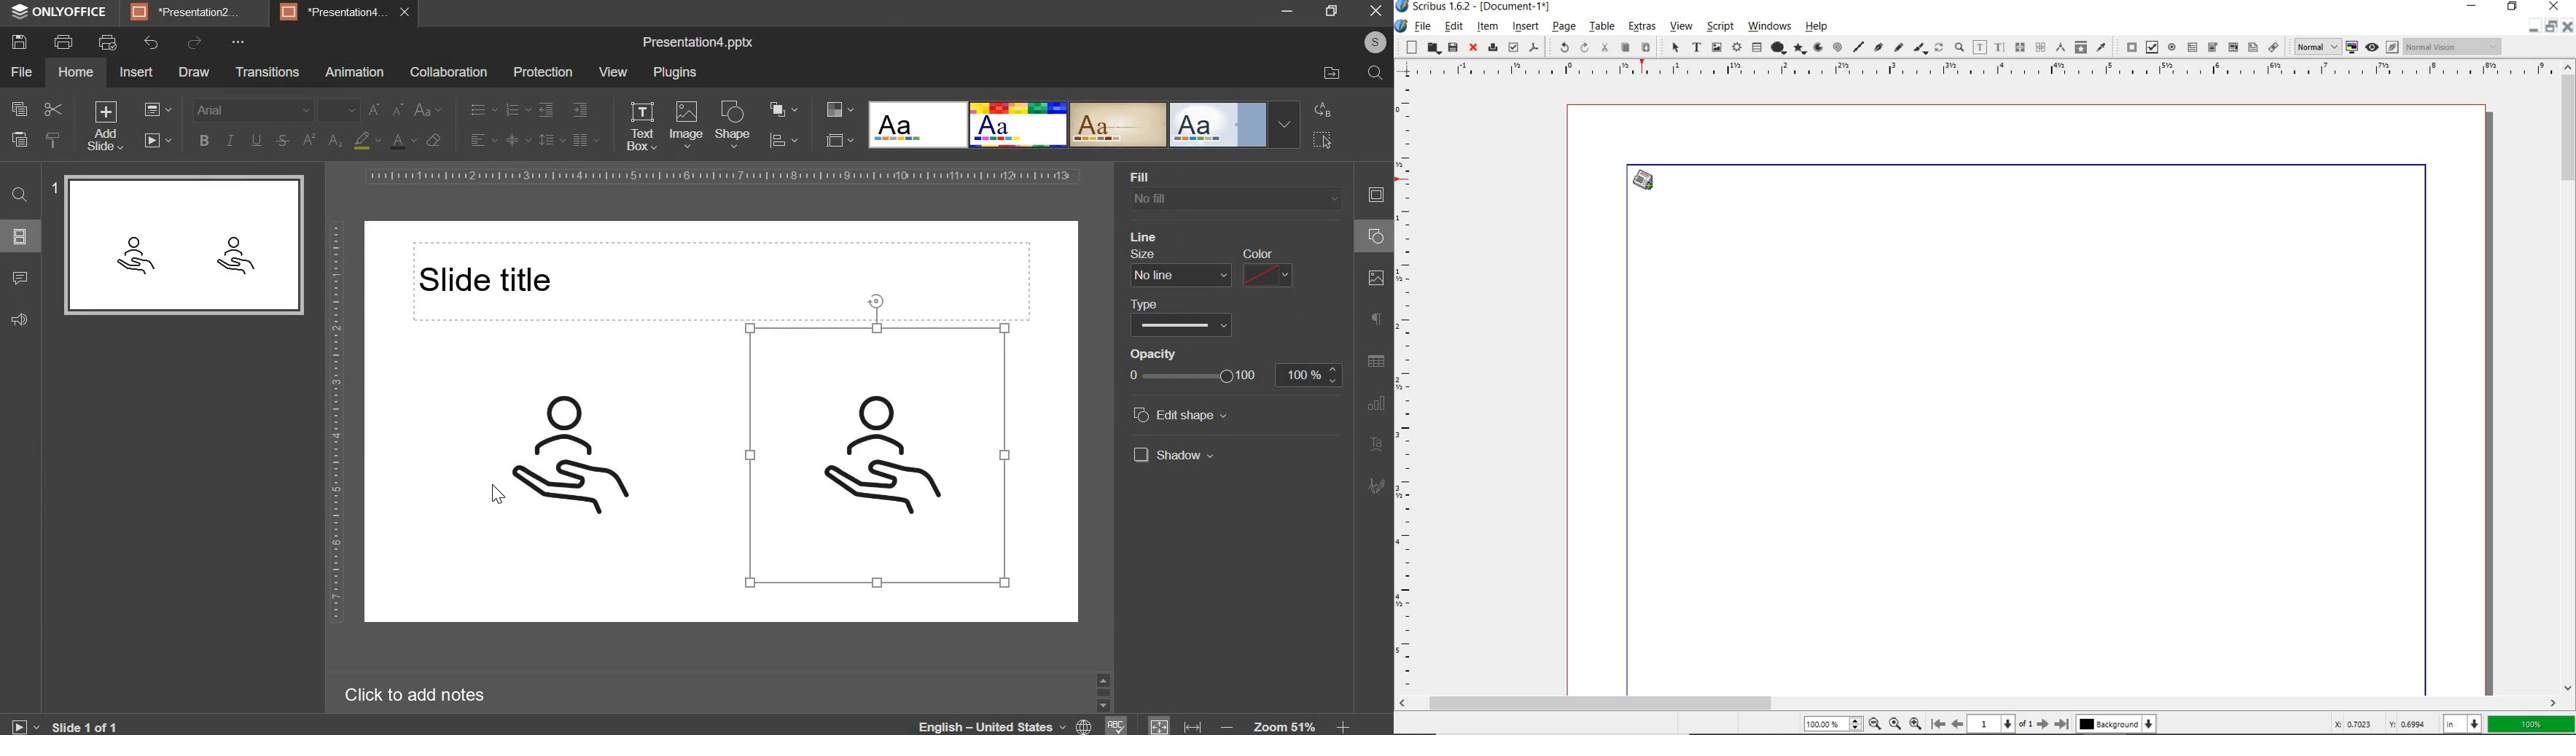  Describe the element at coordinates (1817, 26) in the screenshot. I see `help` at that location.